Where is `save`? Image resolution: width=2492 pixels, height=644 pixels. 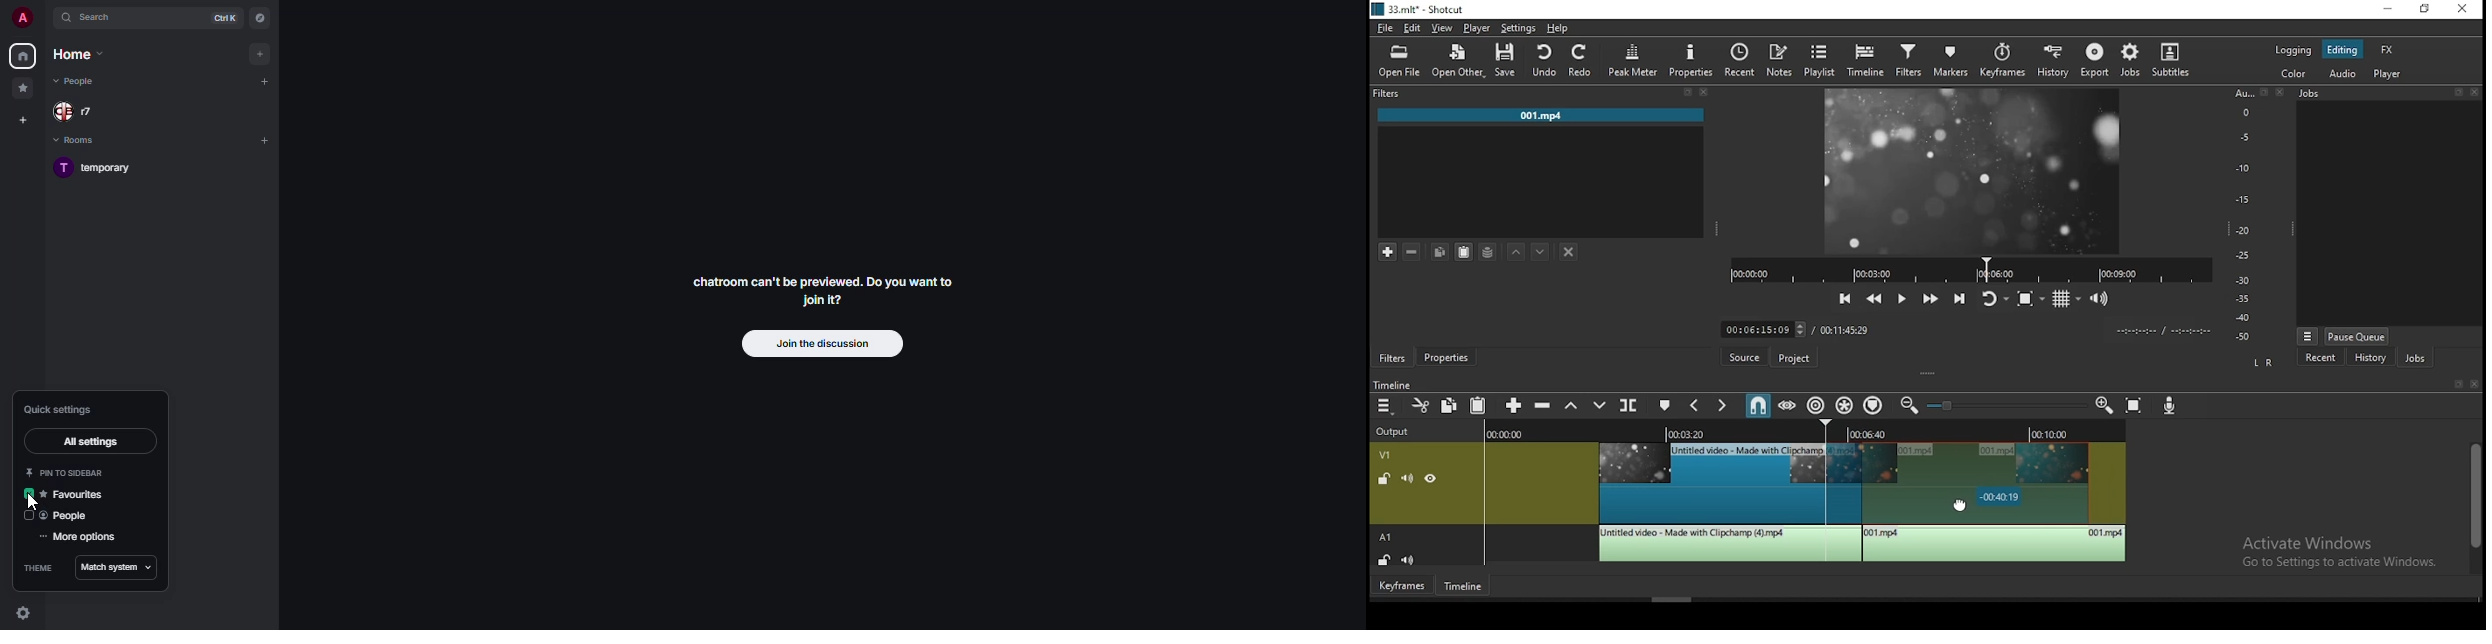 save is located at coordinates (1509, 61).